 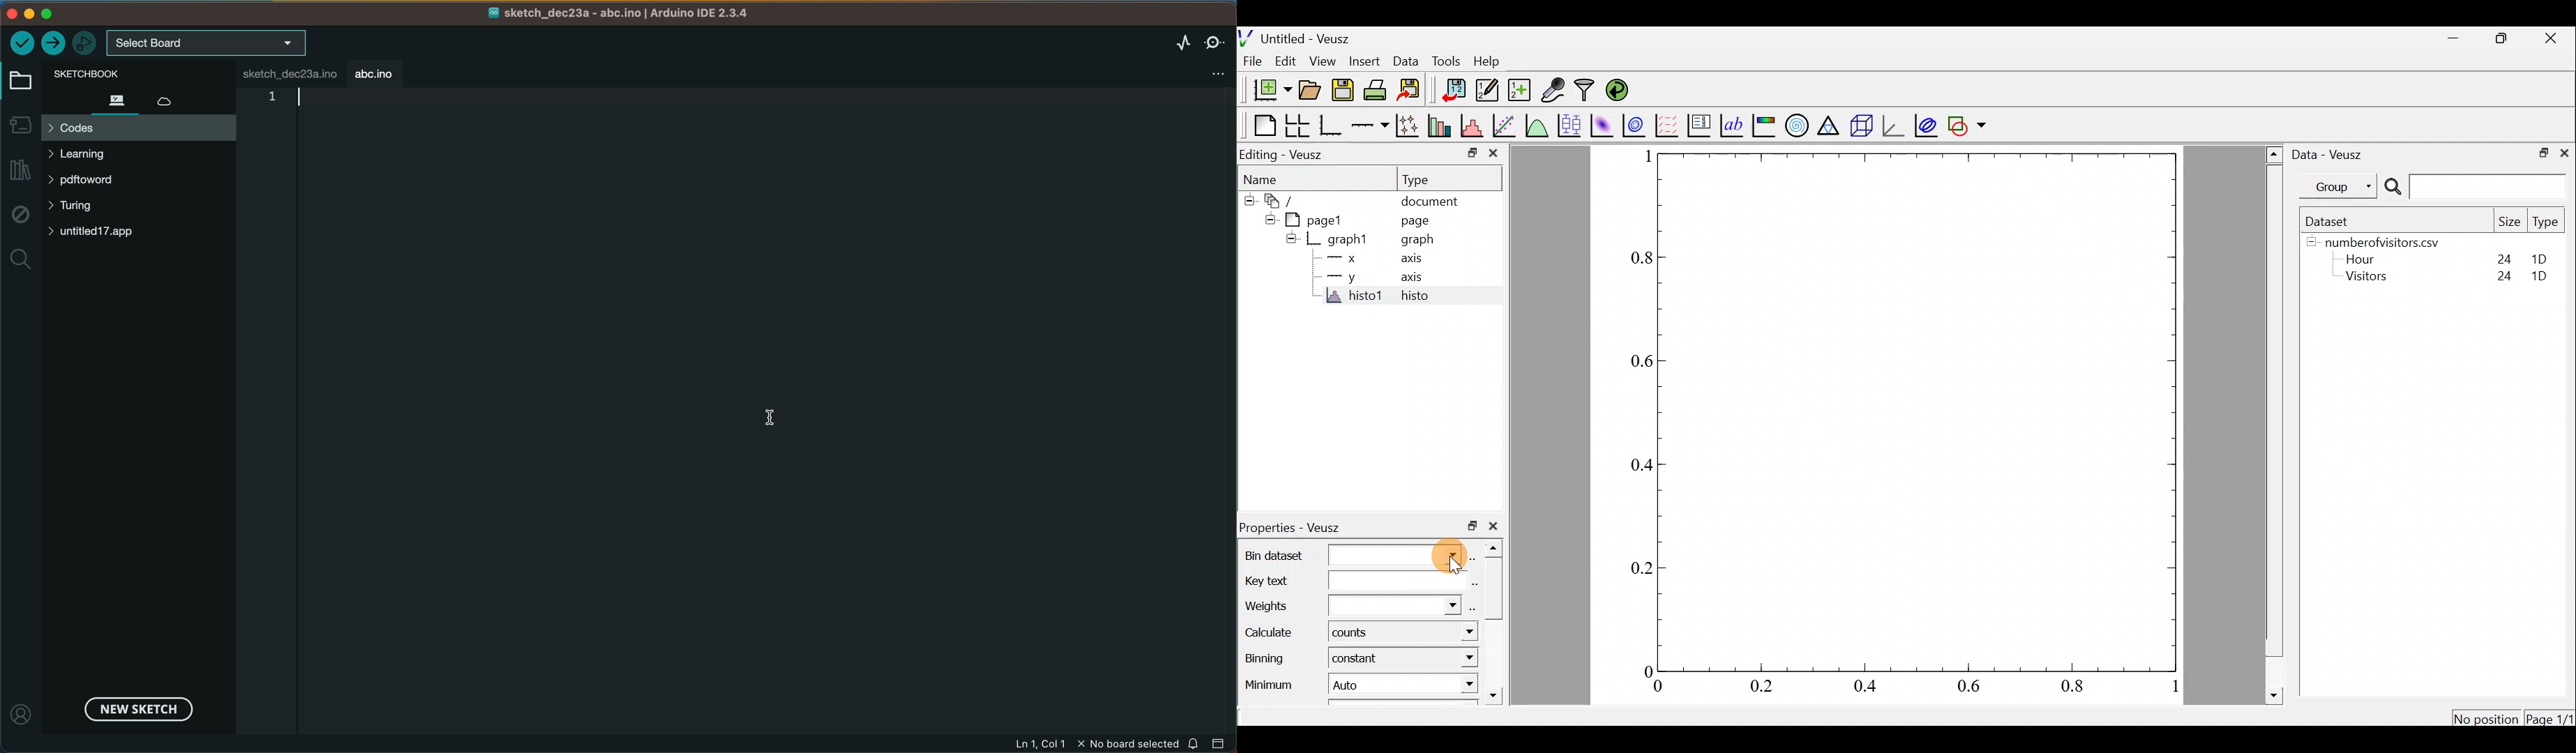 I want to click on Help, so click(x=1489, y=62).